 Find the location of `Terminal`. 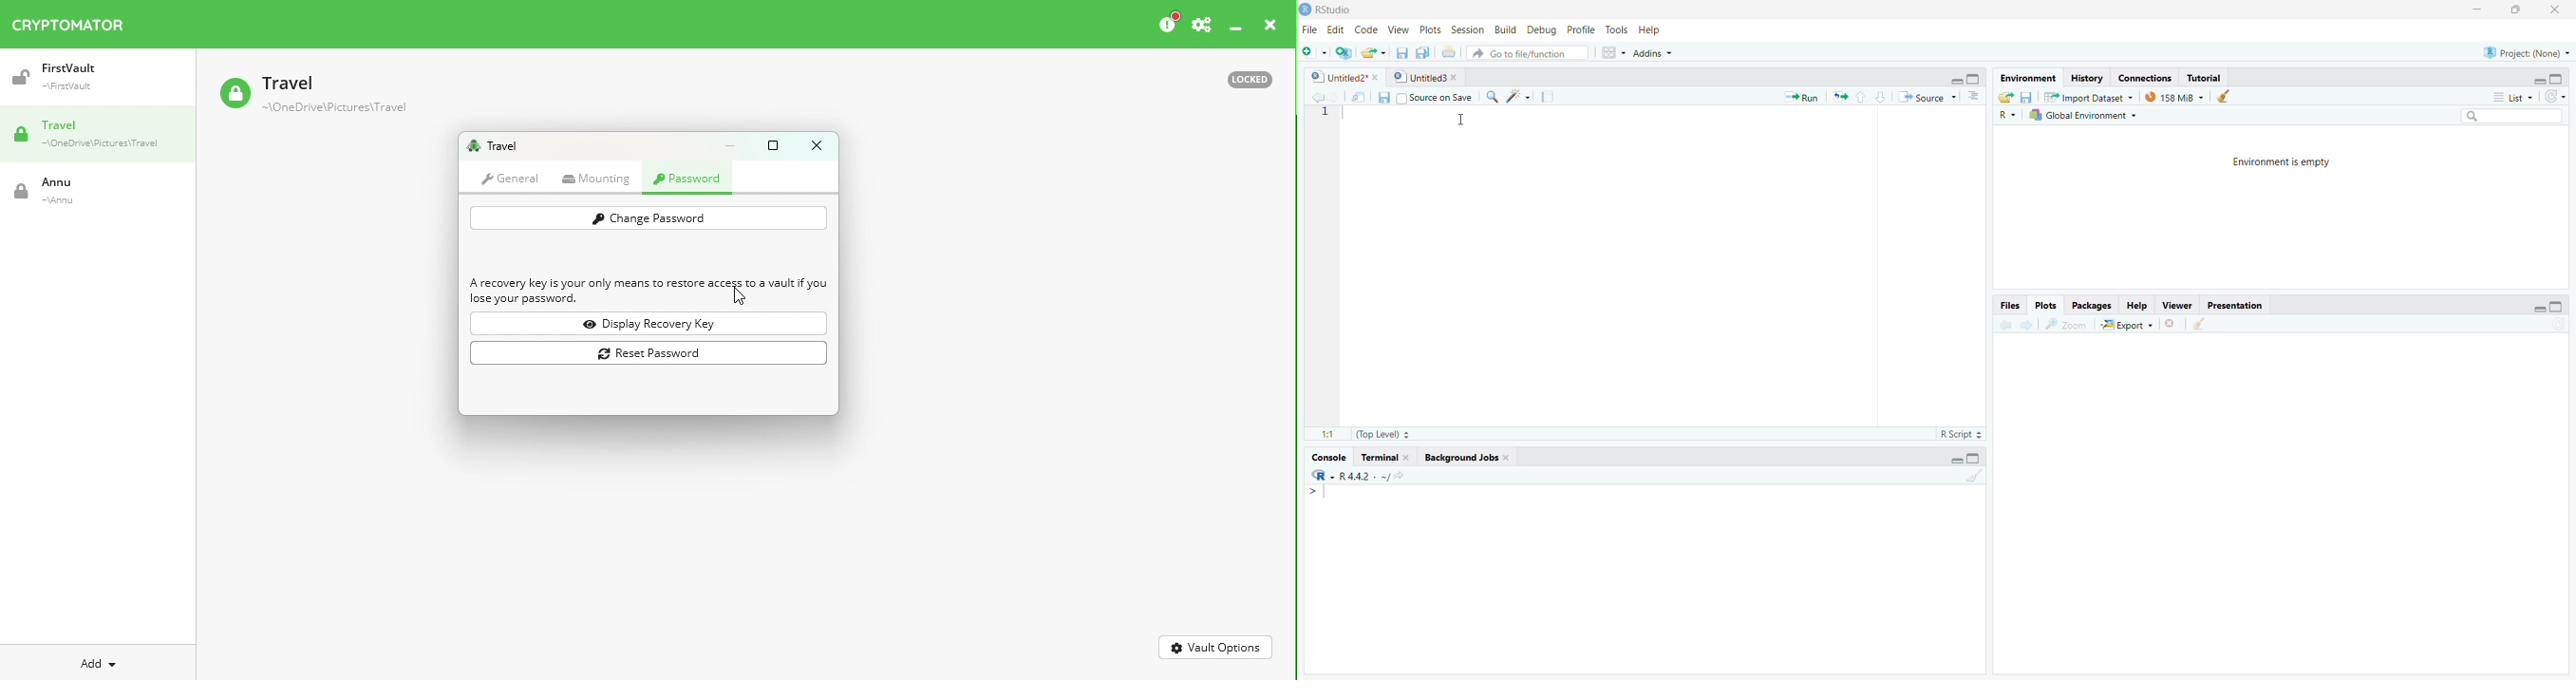

Terminal is located at coordinates (1386, 456).